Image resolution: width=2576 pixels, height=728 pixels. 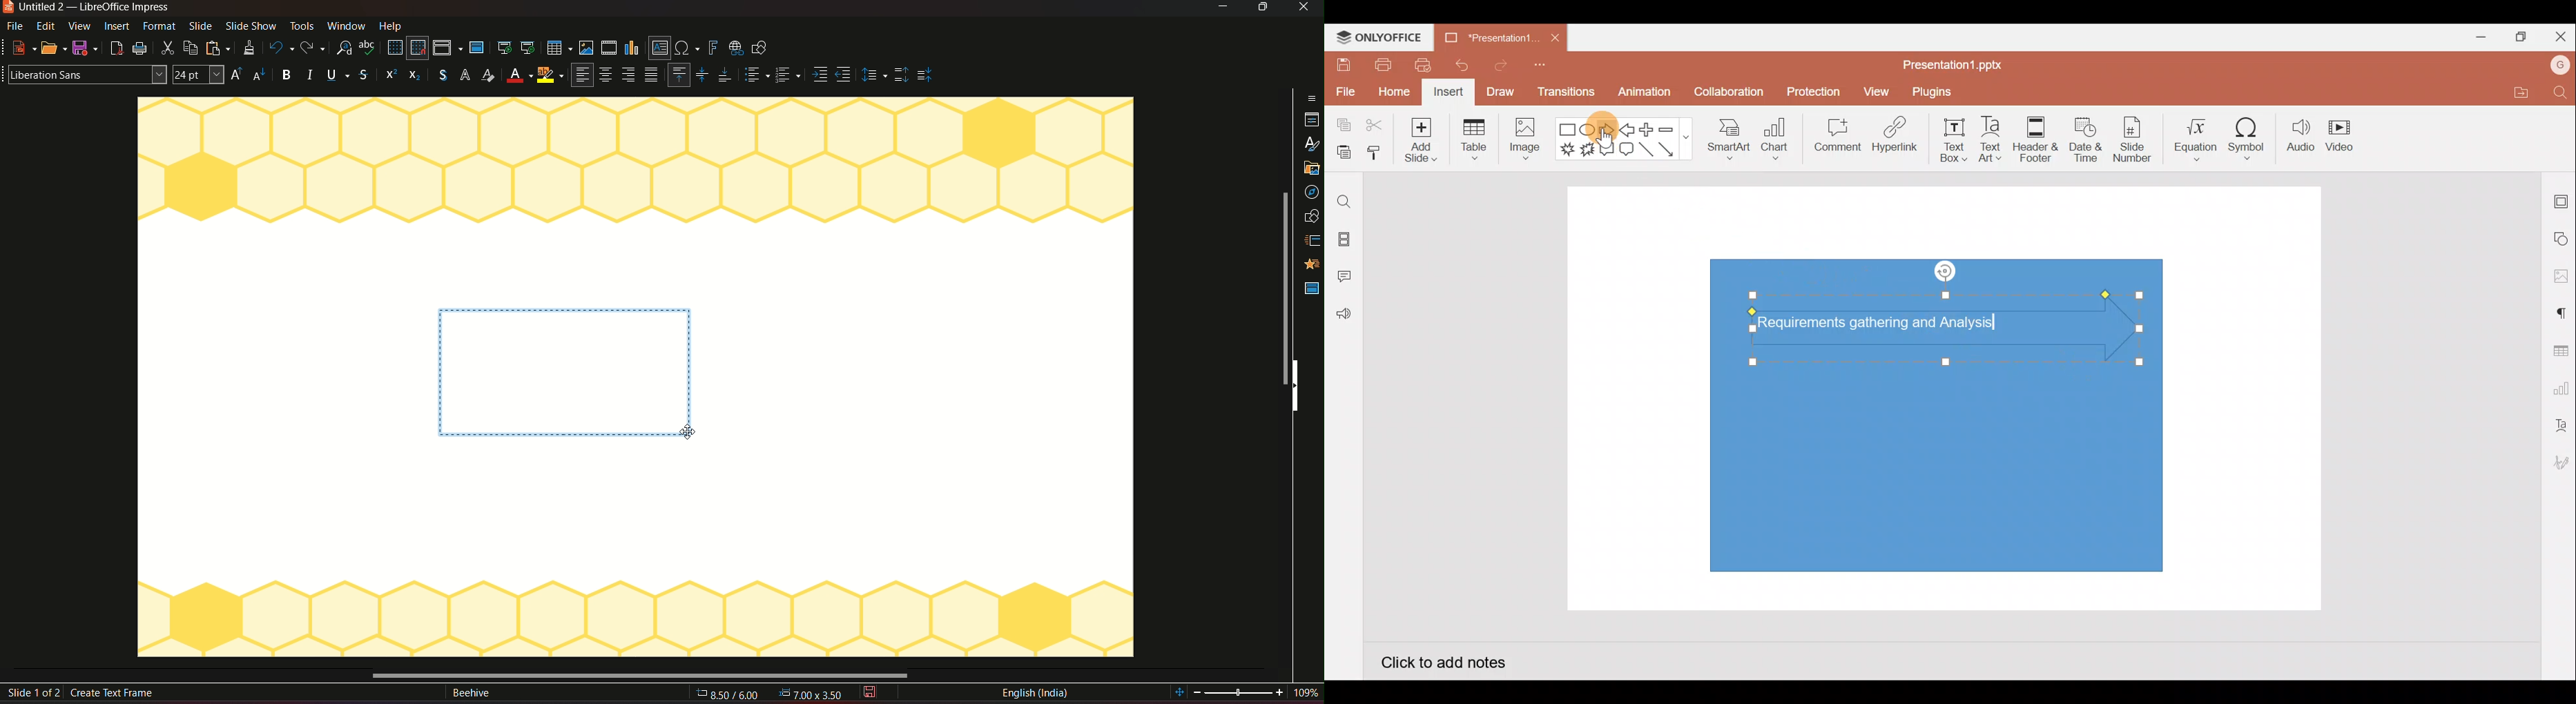 I want to click on file, so click(x=17, y=27).